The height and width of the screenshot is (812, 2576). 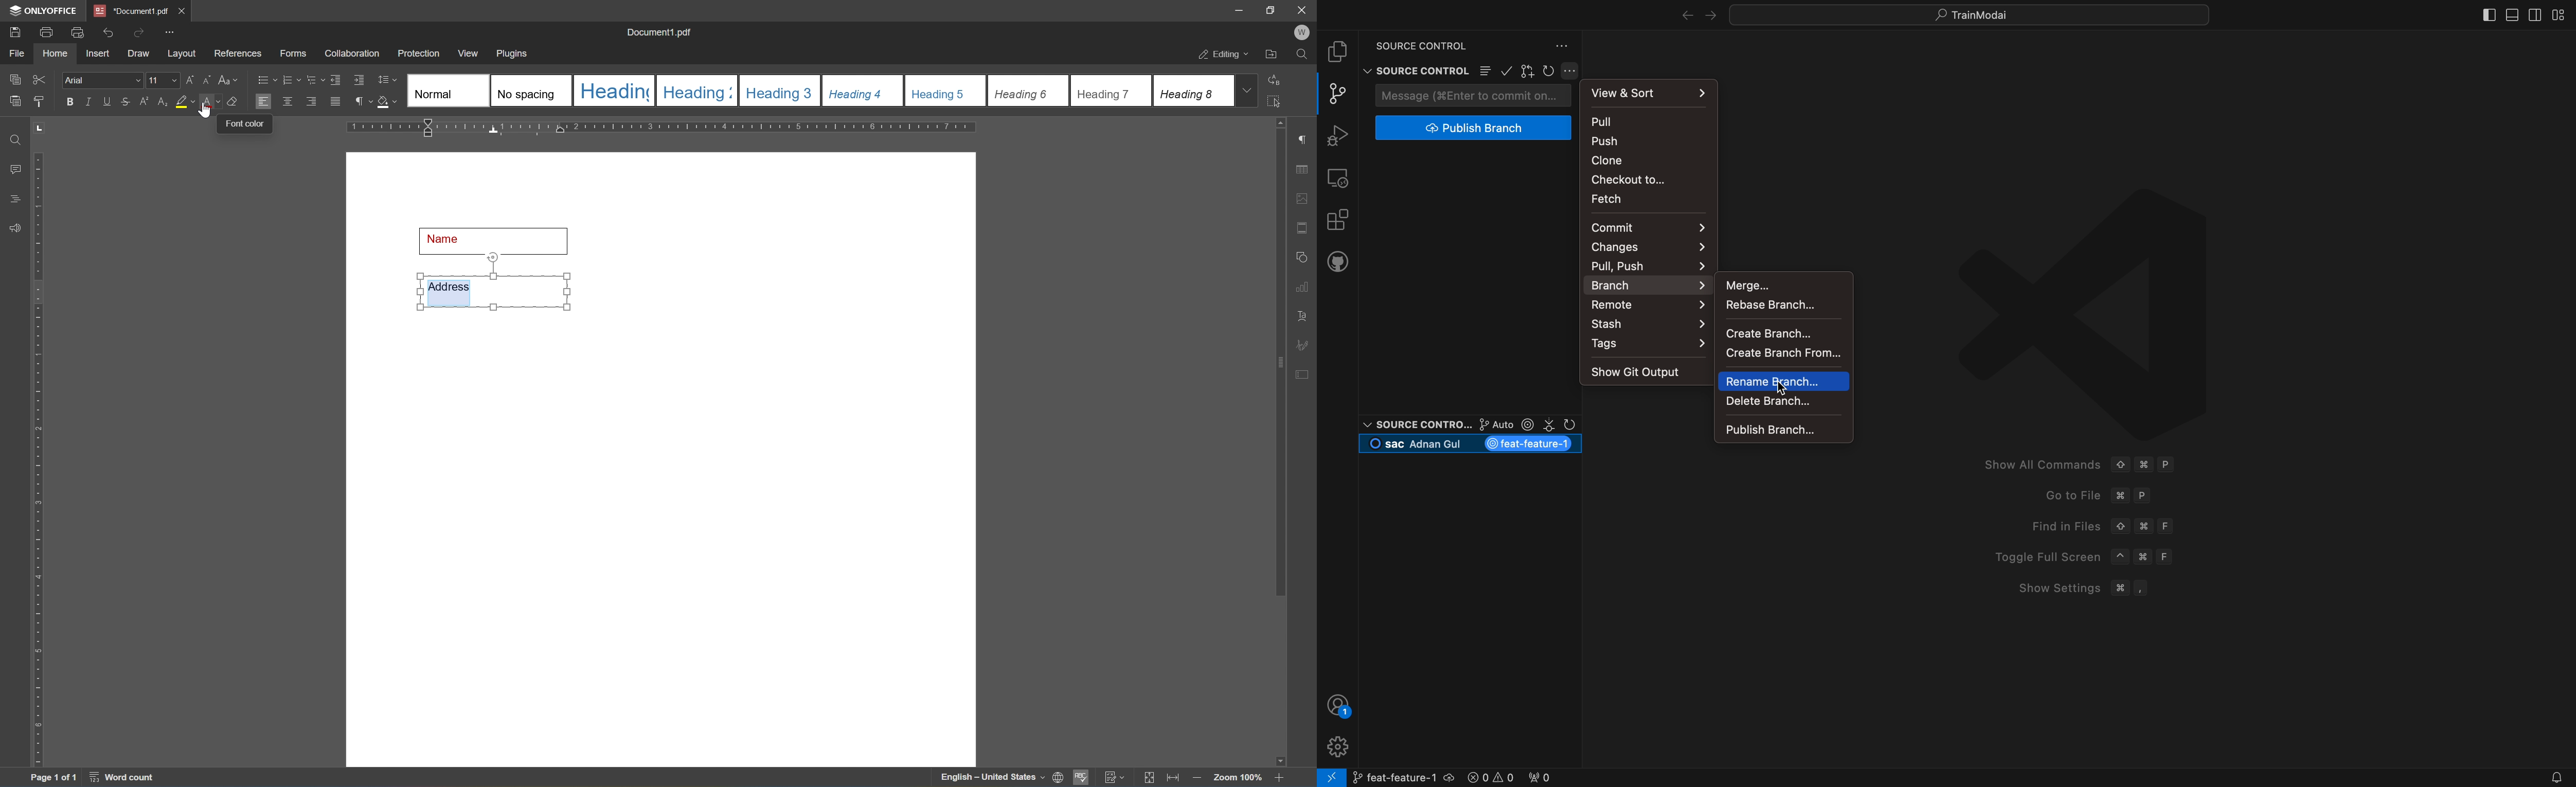 I want to click on font size, so click(x=163, y=80).